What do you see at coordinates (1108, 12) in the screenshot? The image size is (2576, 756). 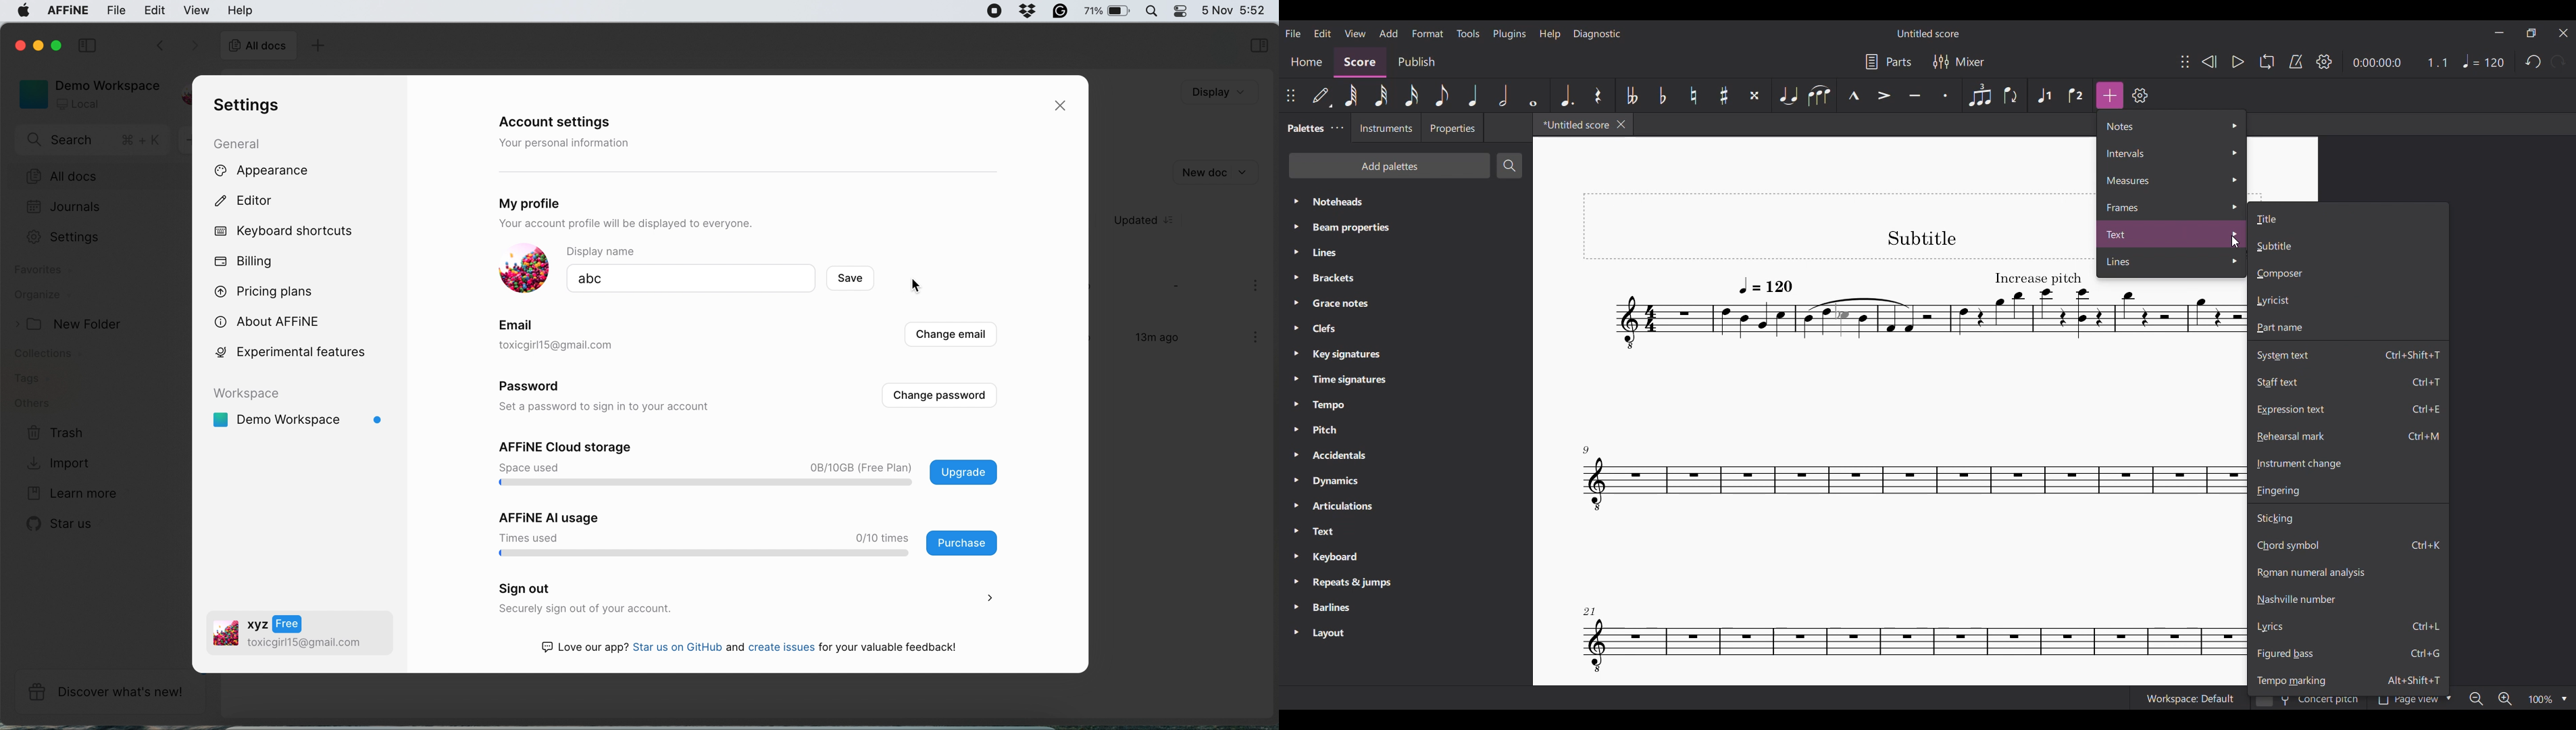 I see `75%` at bounding box center [1108, 12].